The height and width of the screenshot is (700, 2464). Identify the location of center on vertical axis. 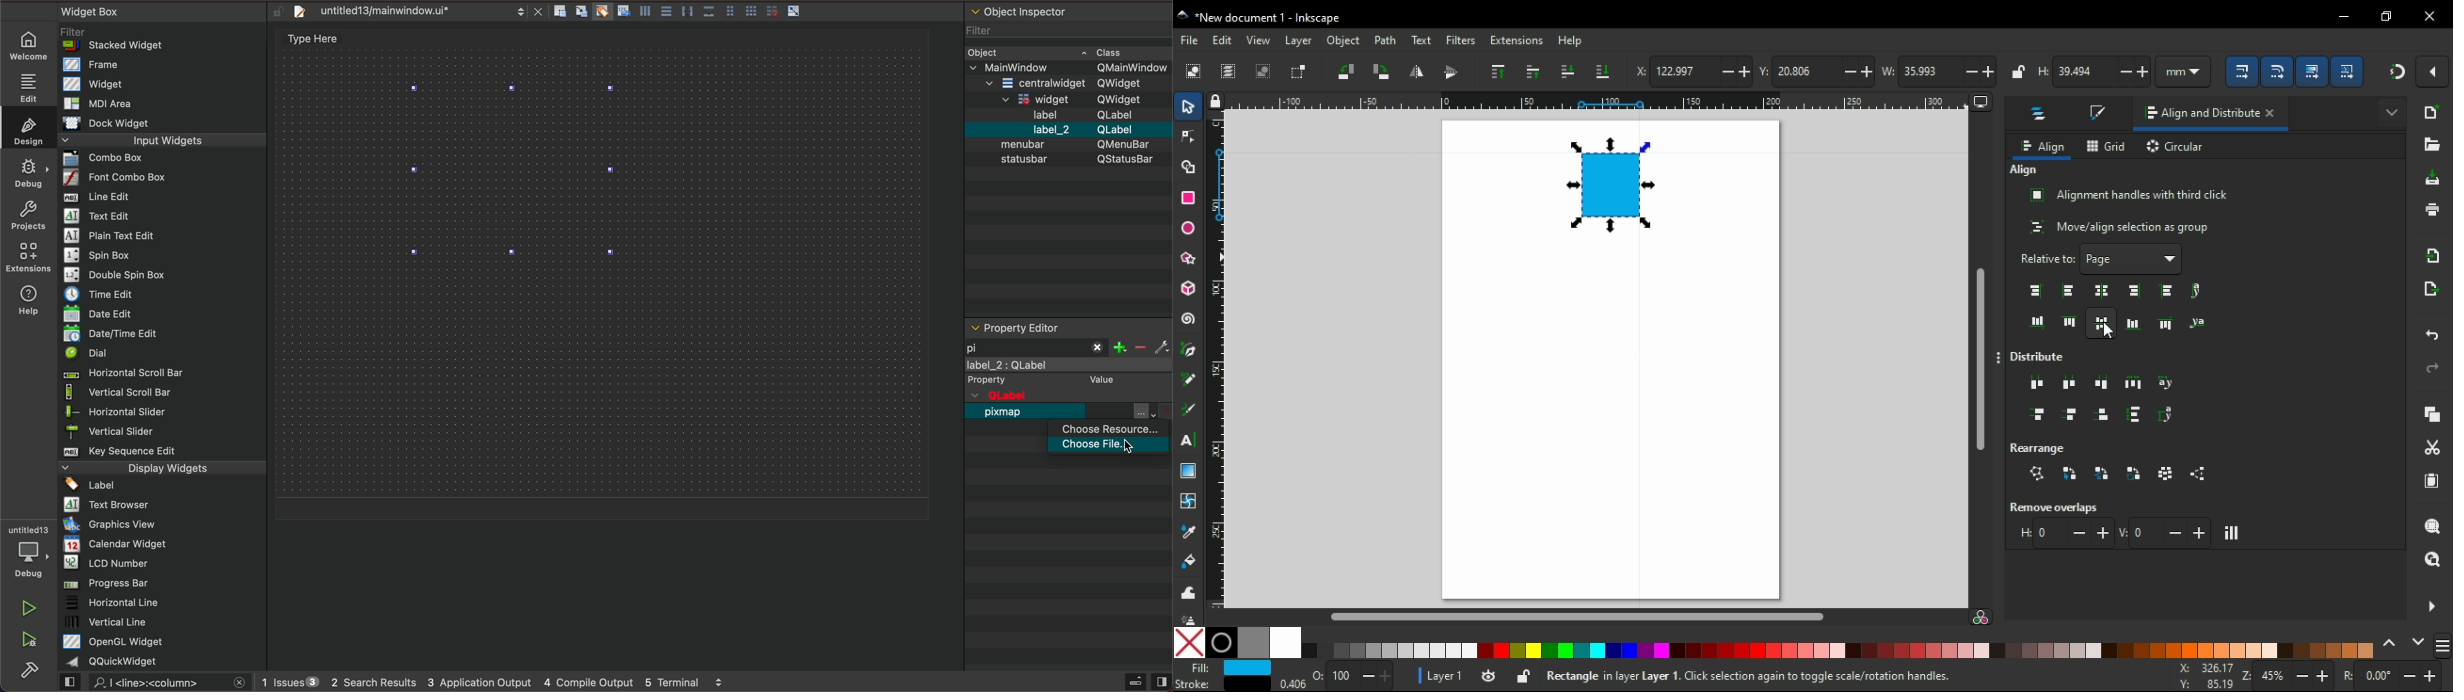
(2104, 290).